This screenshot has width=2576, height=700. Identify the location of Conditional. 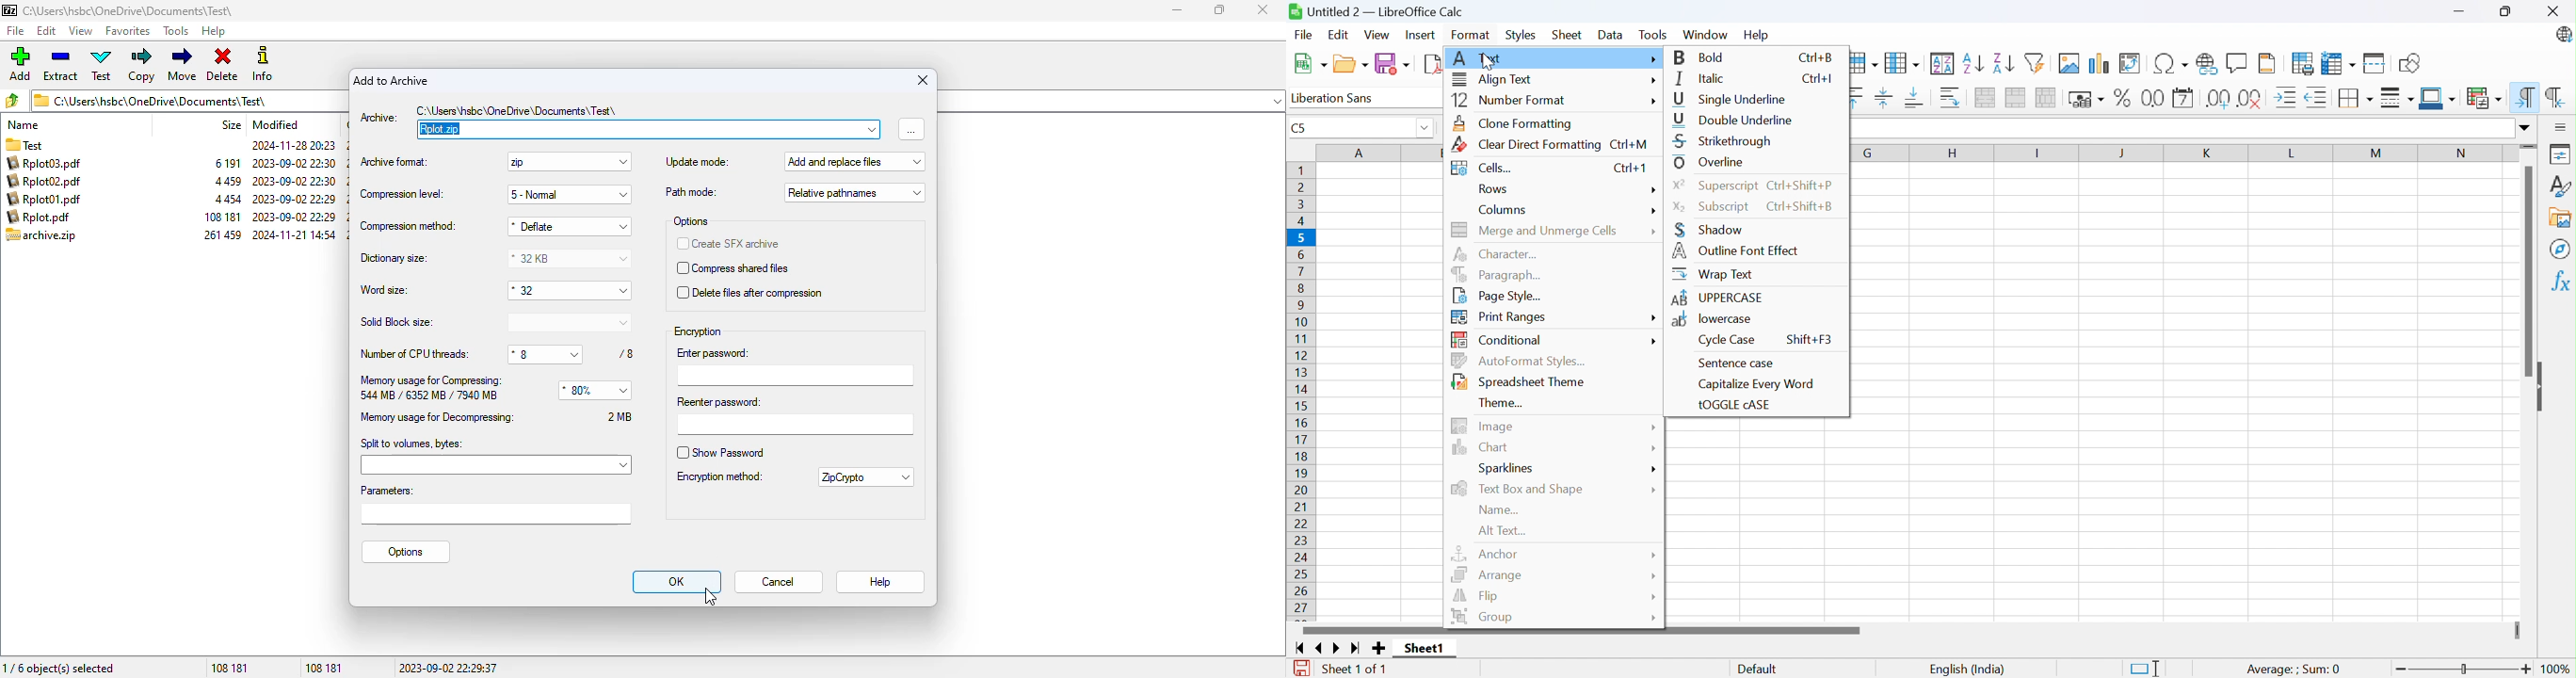
(1501, 339).